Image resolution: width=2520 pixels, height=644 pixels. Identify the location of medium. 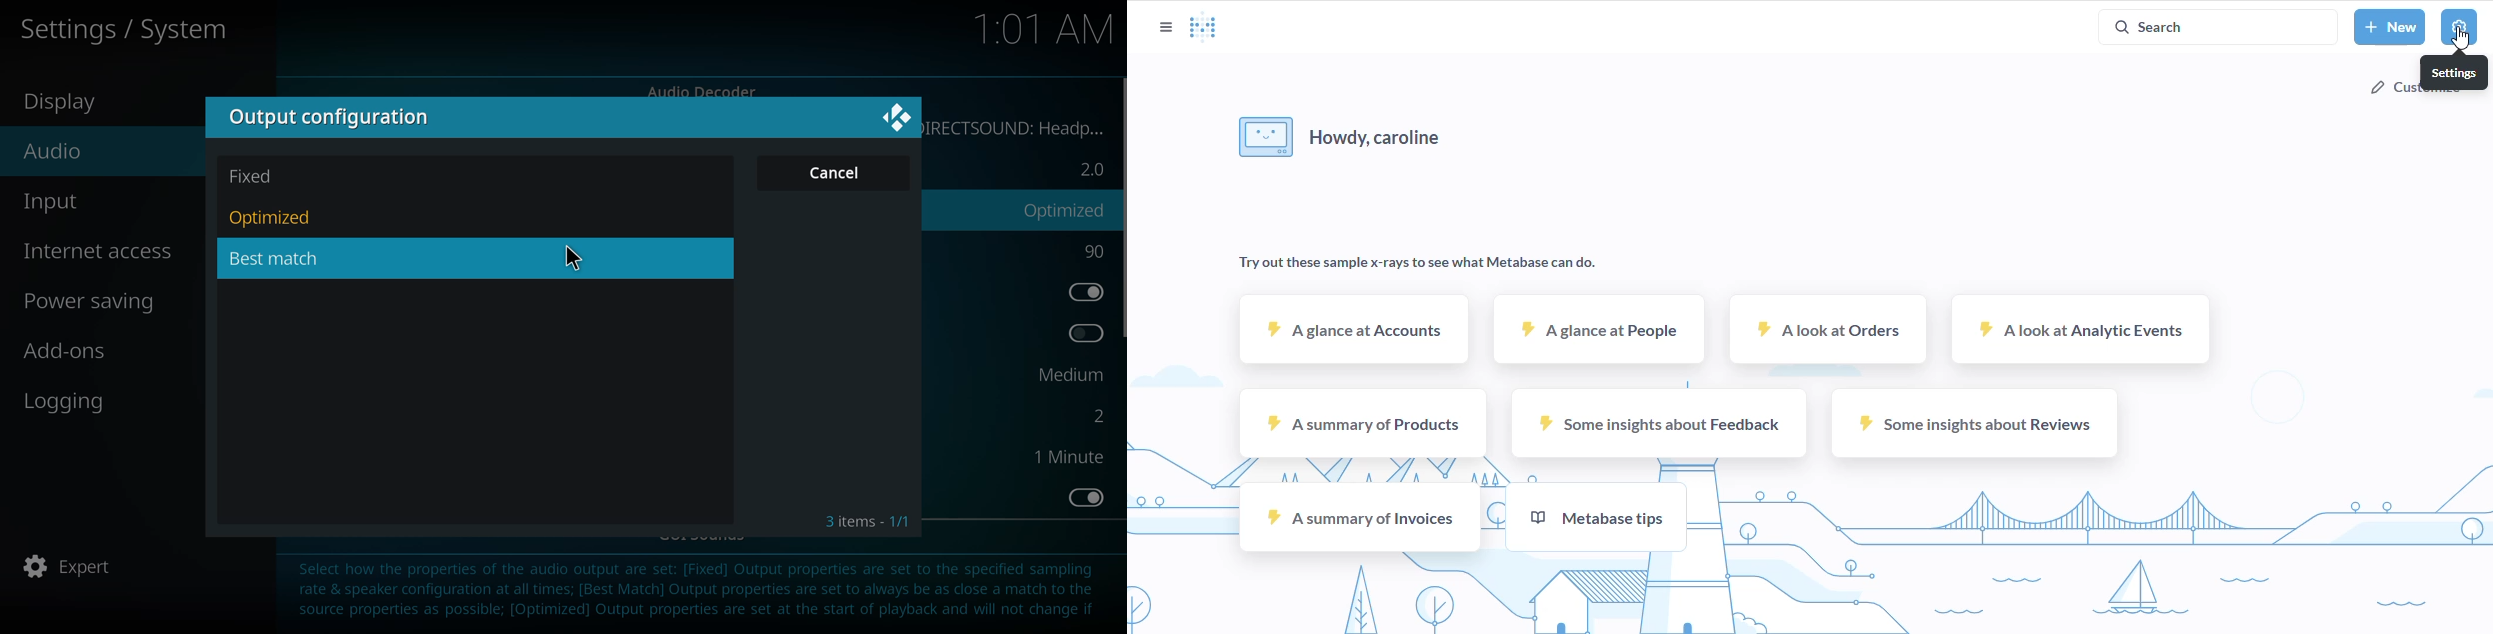
(1063, 376).